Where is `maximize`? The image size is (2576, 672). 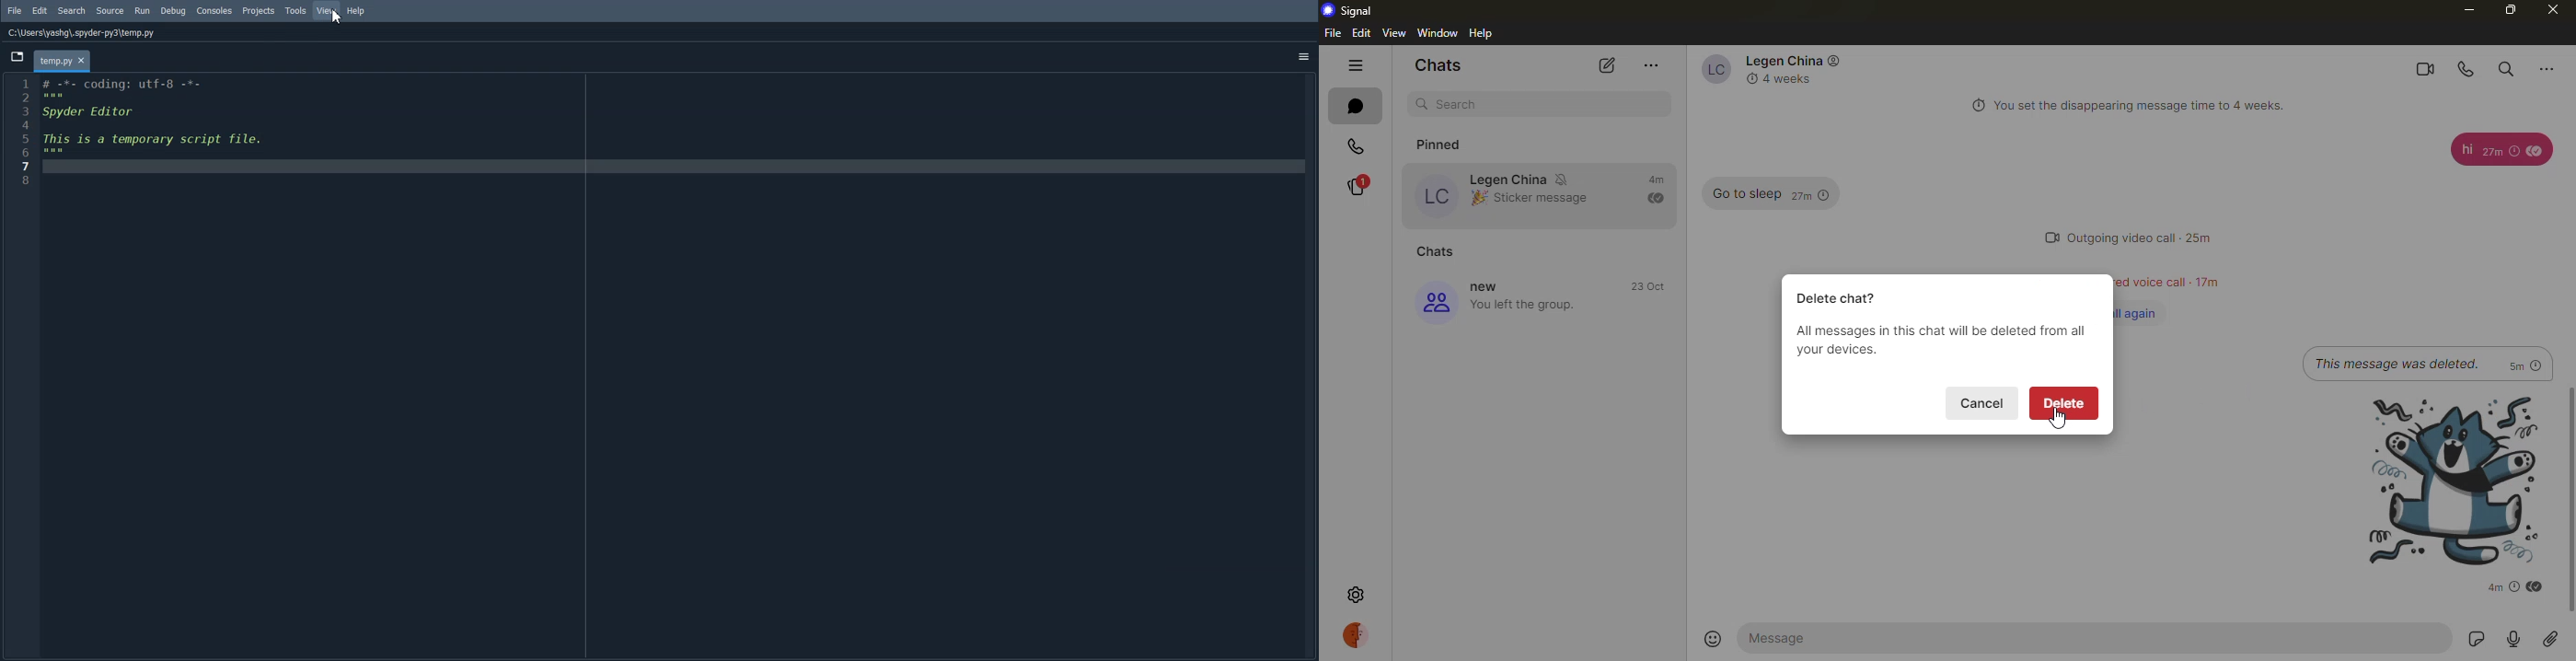
maximize is located at coordinates (2509, 9).